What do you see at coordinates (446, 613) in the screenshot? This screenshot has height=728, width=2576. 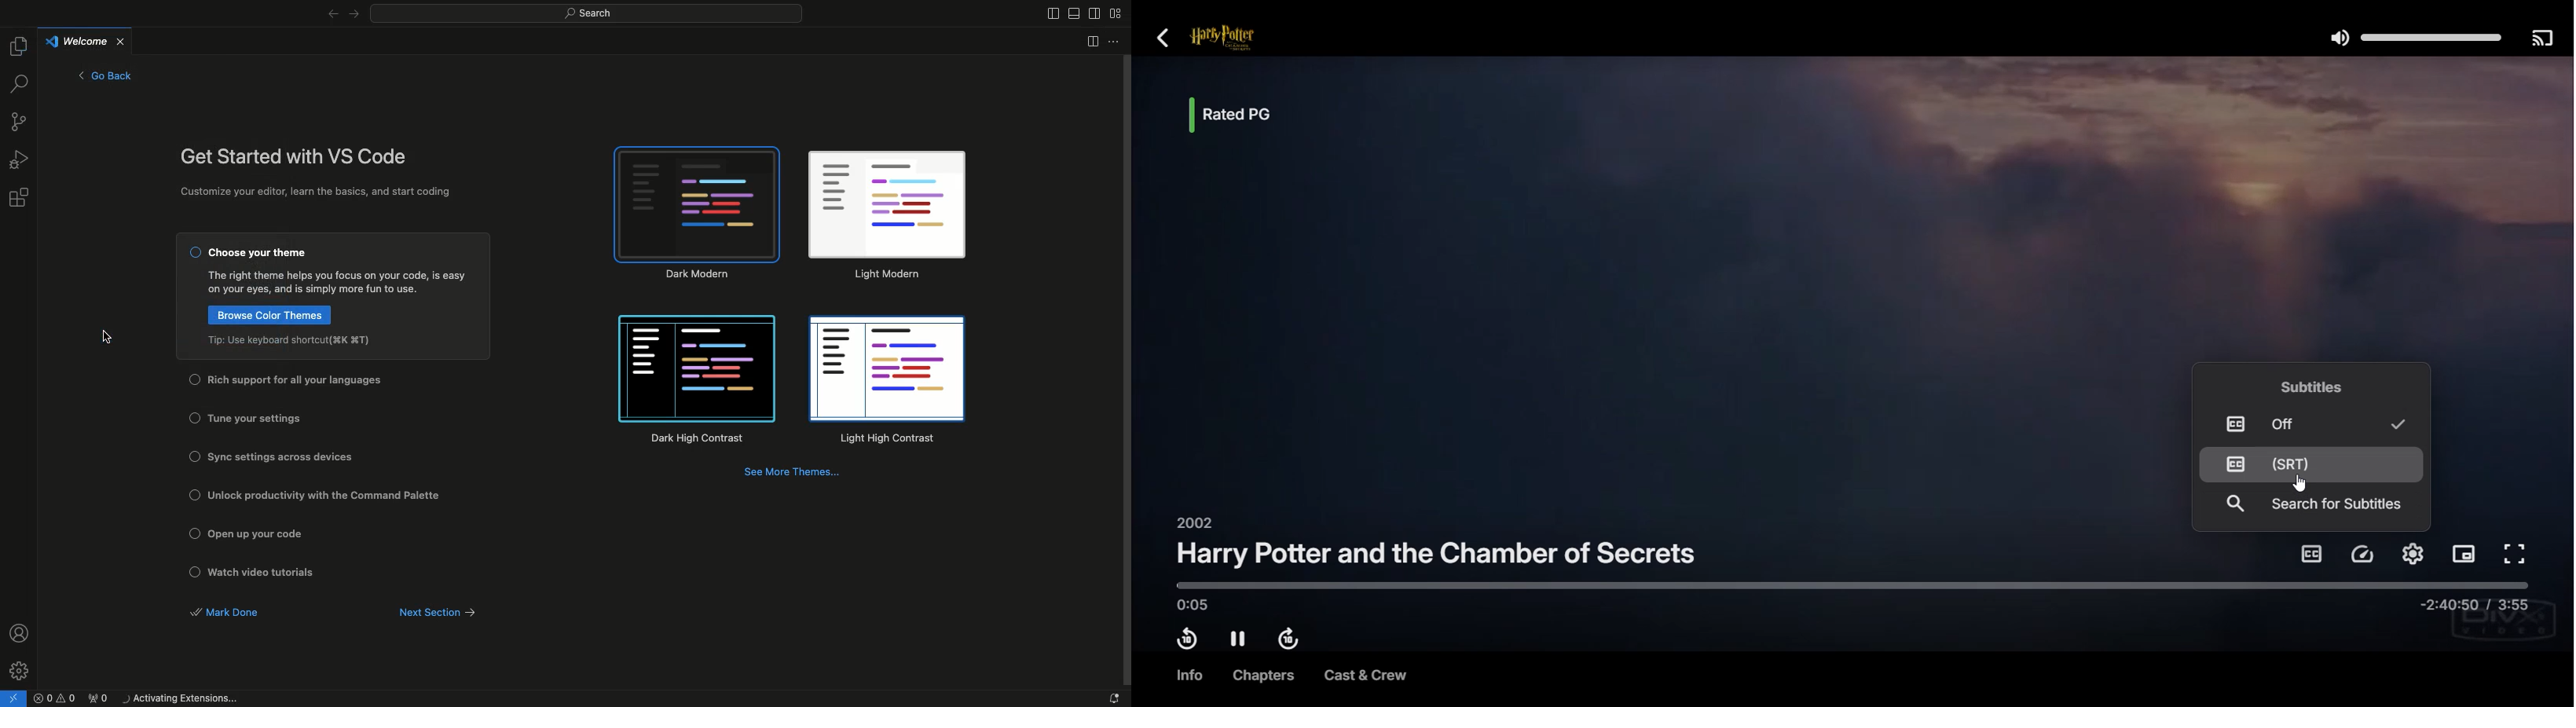 I see `Next section` at bounding box center [446, 613].